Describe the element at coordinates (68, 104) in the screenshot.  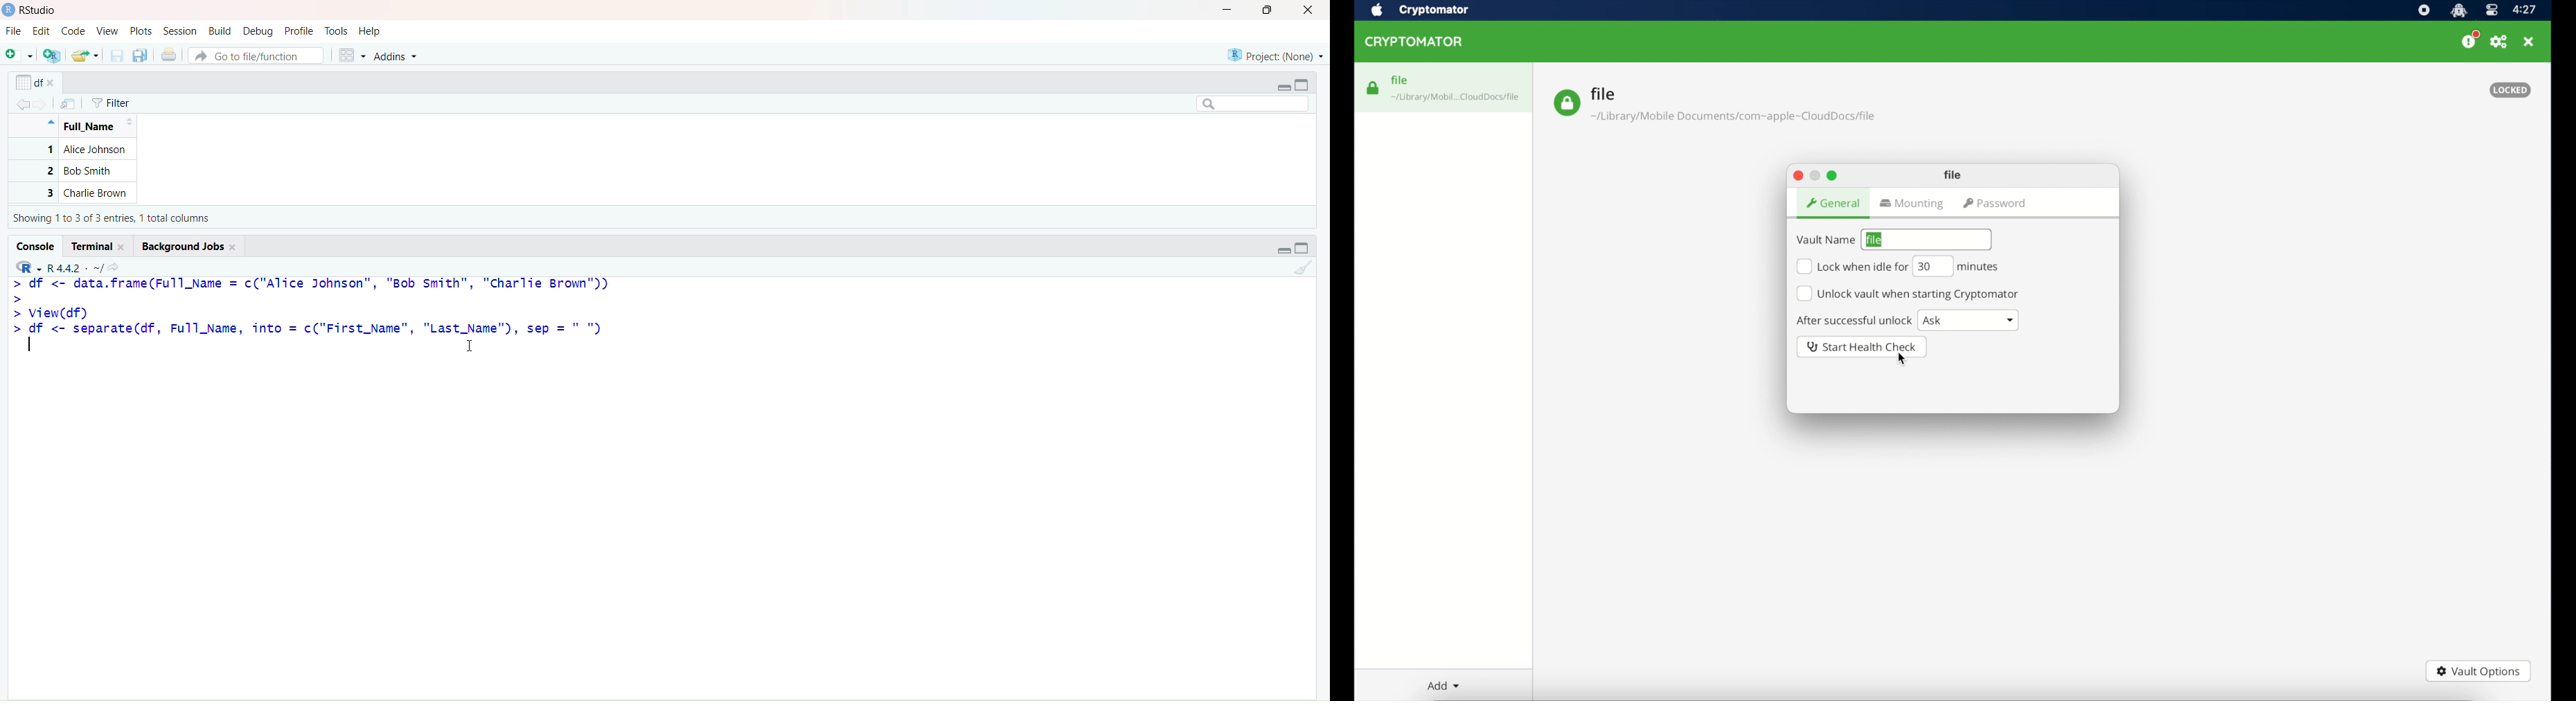
I see `Show in new window` at that location.